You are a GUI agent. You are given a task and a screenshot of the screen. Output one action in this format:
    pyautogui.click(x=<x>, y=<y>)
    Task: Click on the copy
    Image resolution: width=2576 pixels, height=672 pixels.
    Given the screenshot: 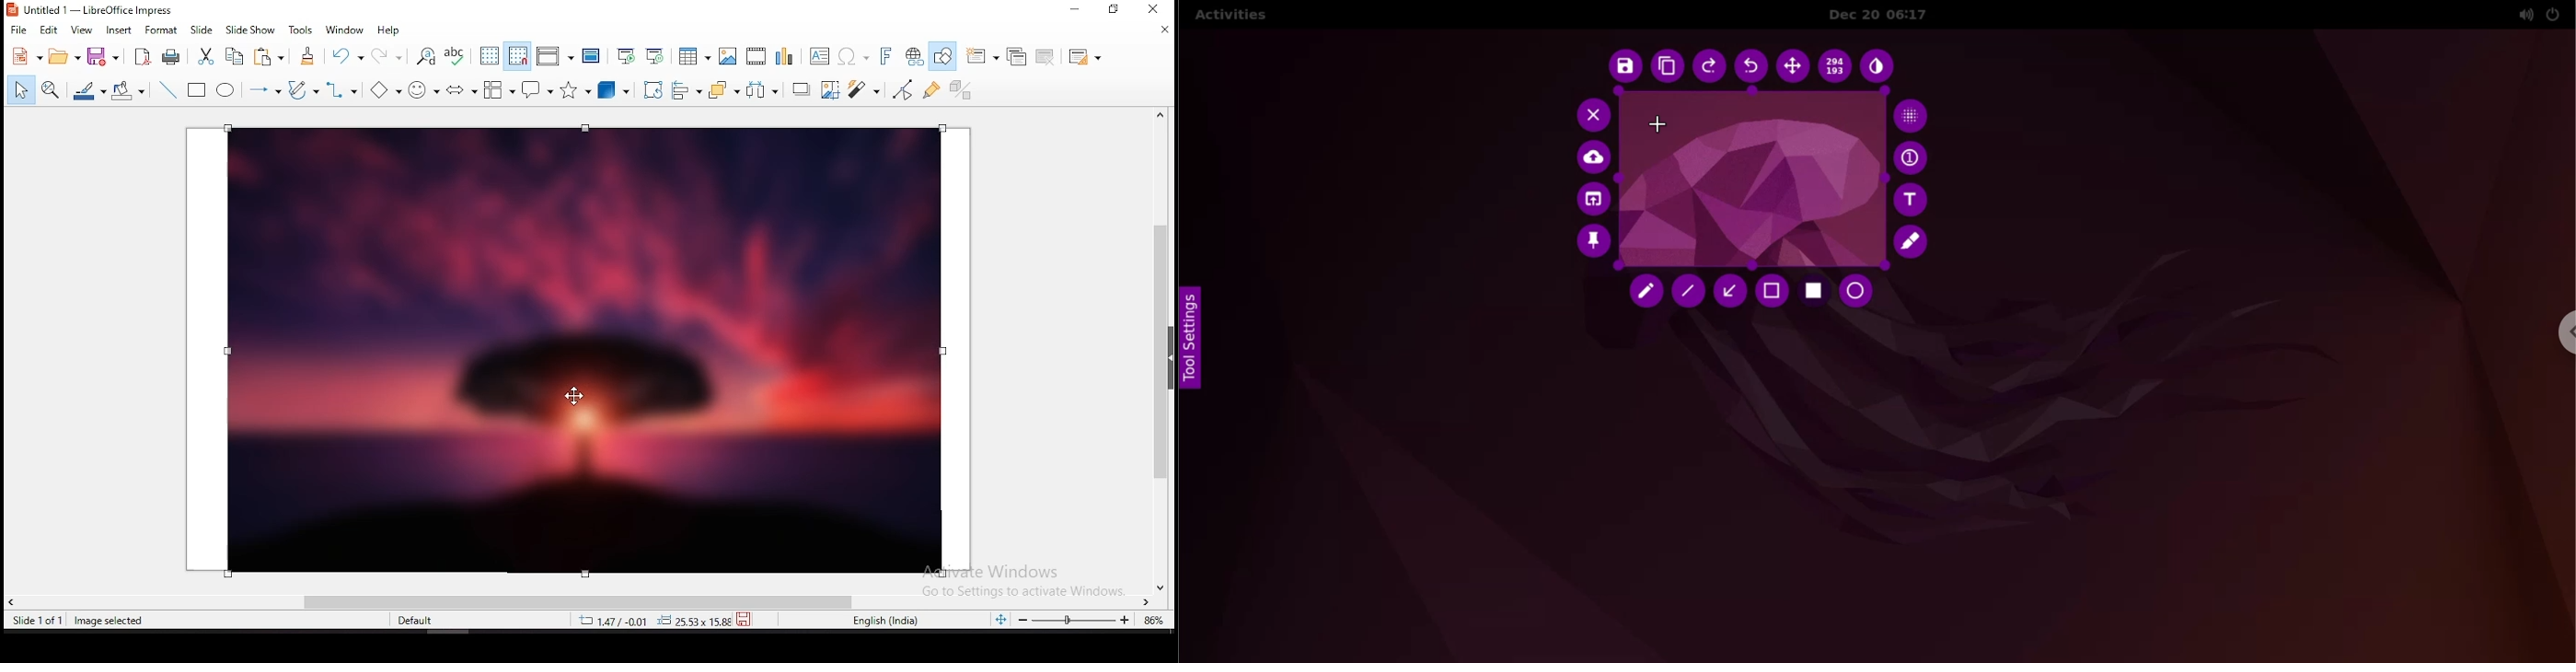 What is the action you would take?
    pyautogui.click(x=266, y=56)
    